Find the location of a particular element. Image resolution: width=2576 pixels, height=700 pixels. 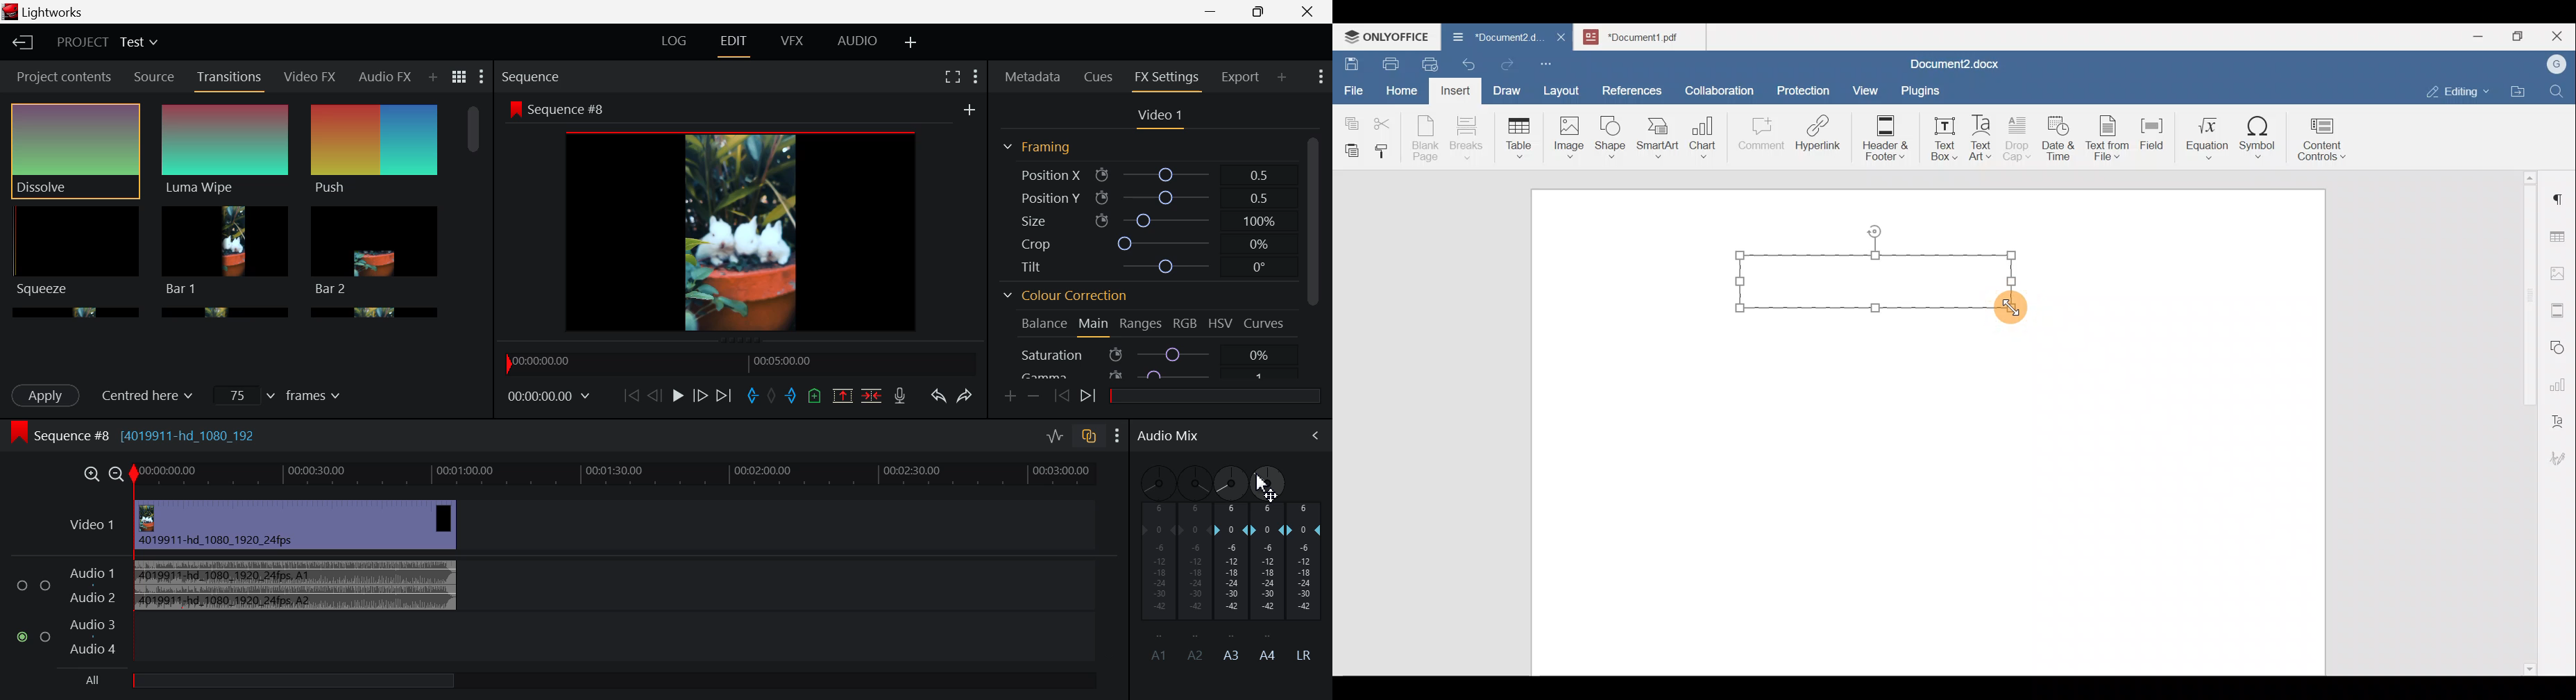

Layout is located at coordinates (1564, 88).